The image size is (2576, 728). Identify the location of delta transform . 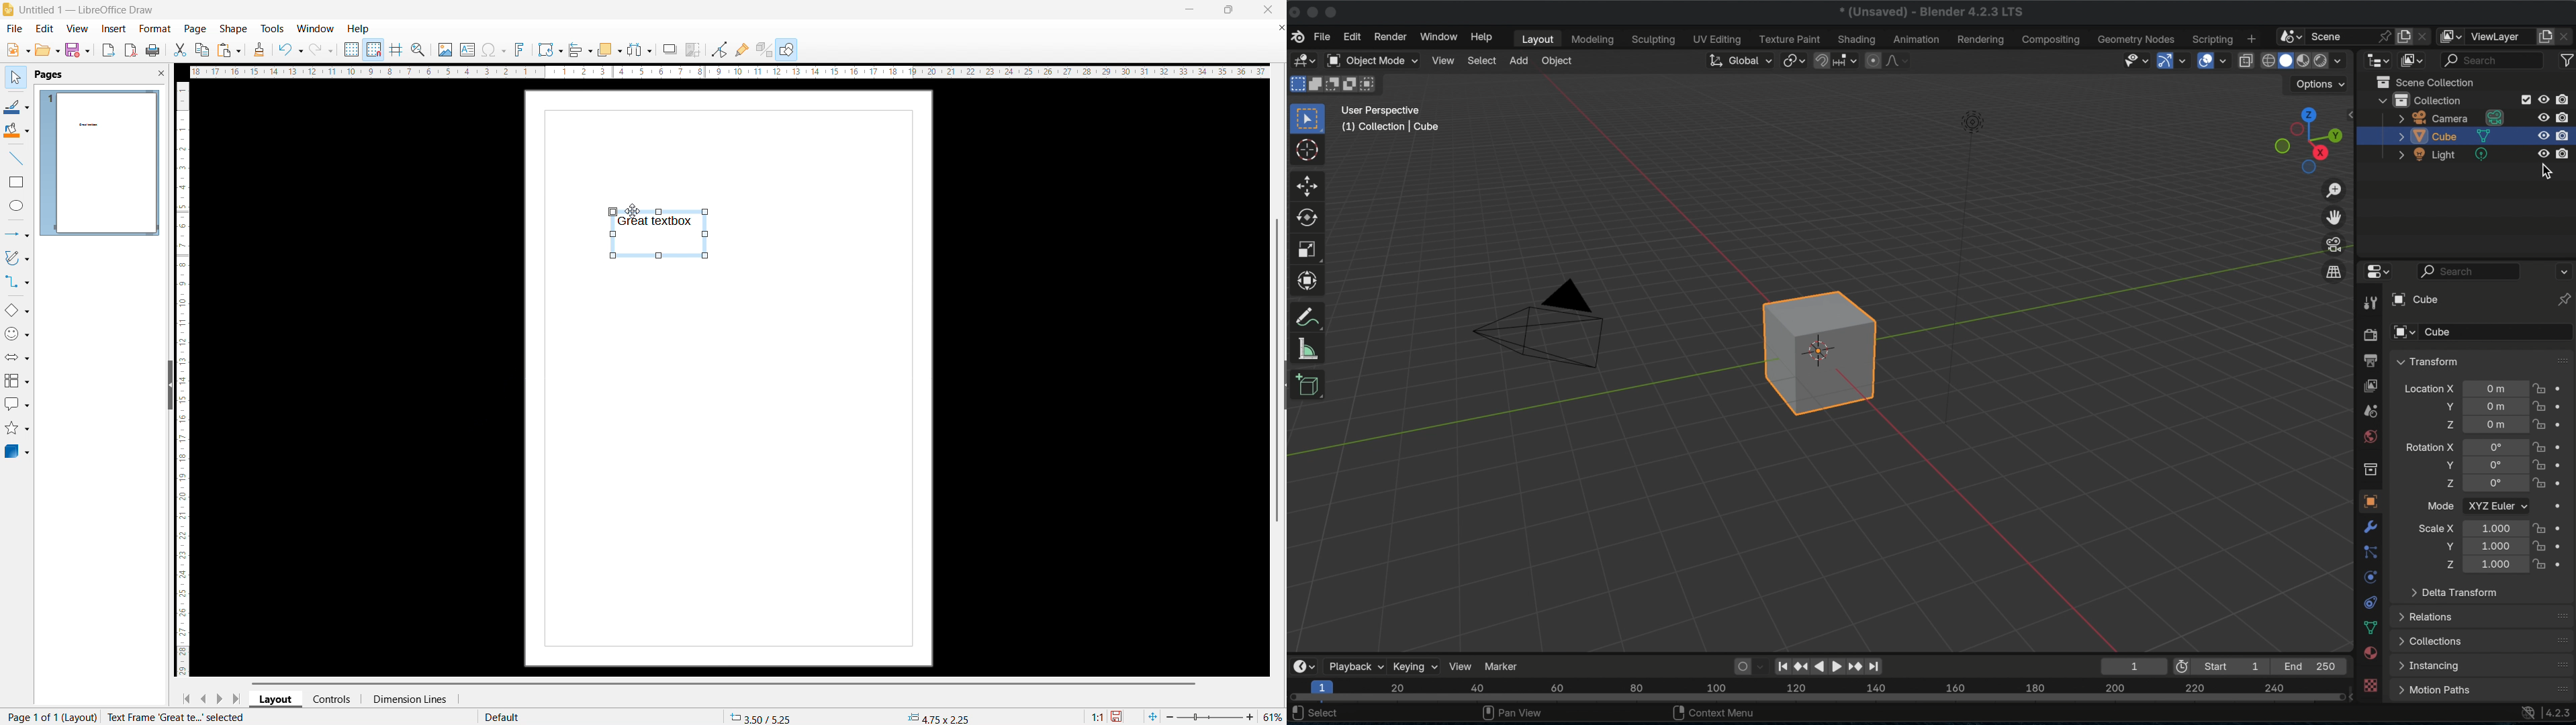
(2456, 593).